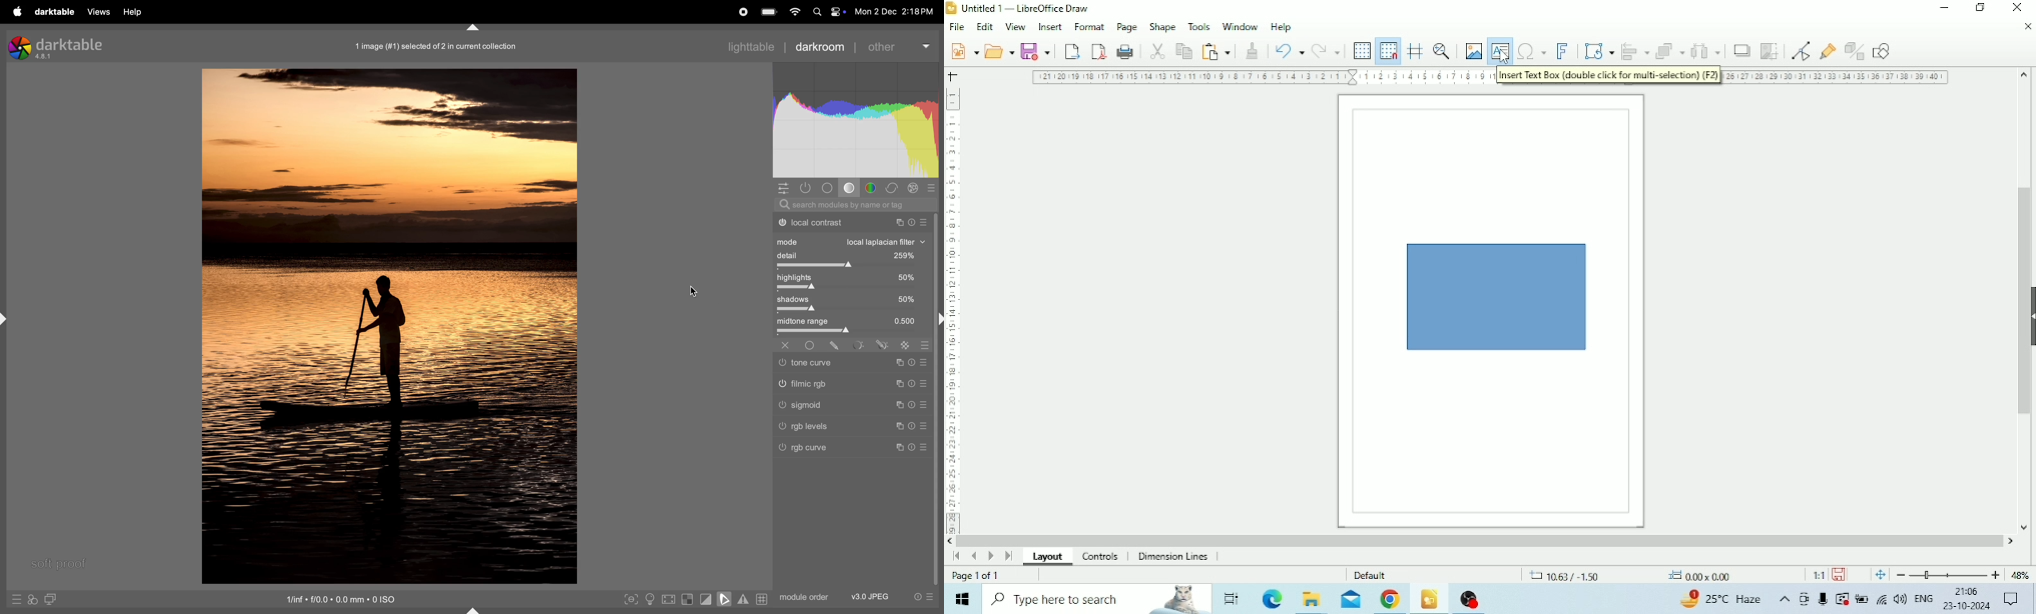  Describe the element at coordinates (1474, 600) in the screenshot. I see `OBS Studio` at that location.